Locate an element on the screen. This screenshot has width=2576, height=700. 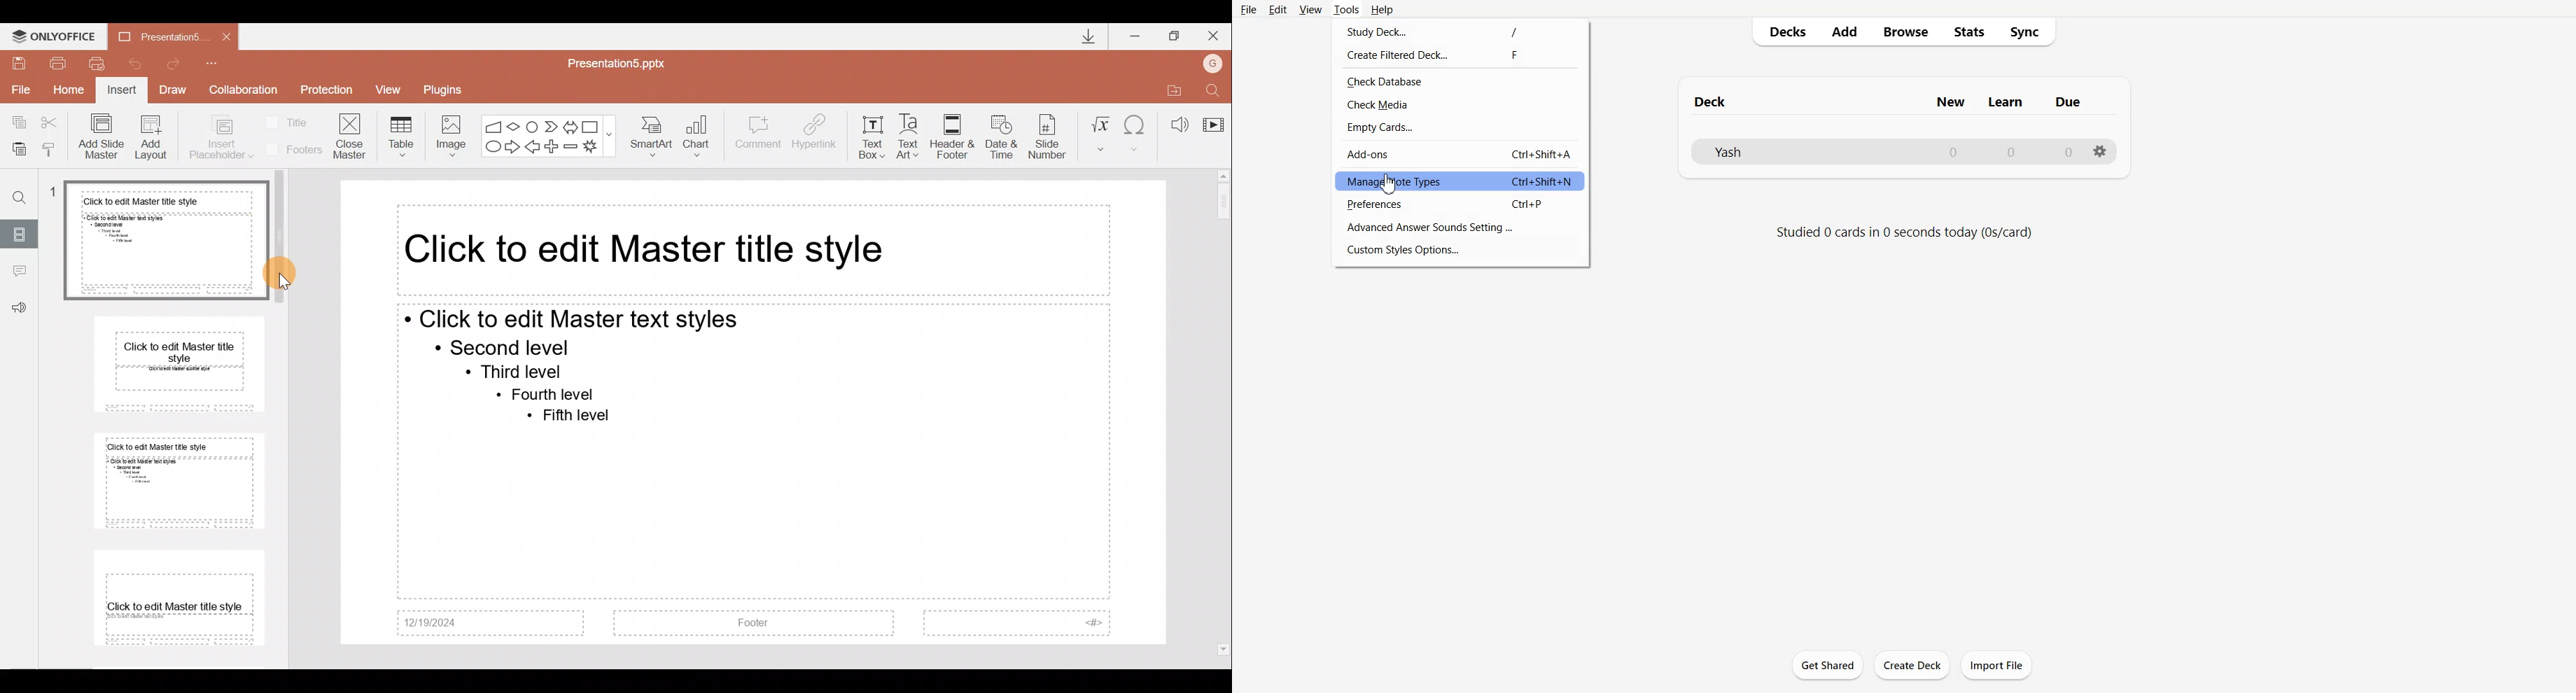
Footers is located at coordinates (292, 150).